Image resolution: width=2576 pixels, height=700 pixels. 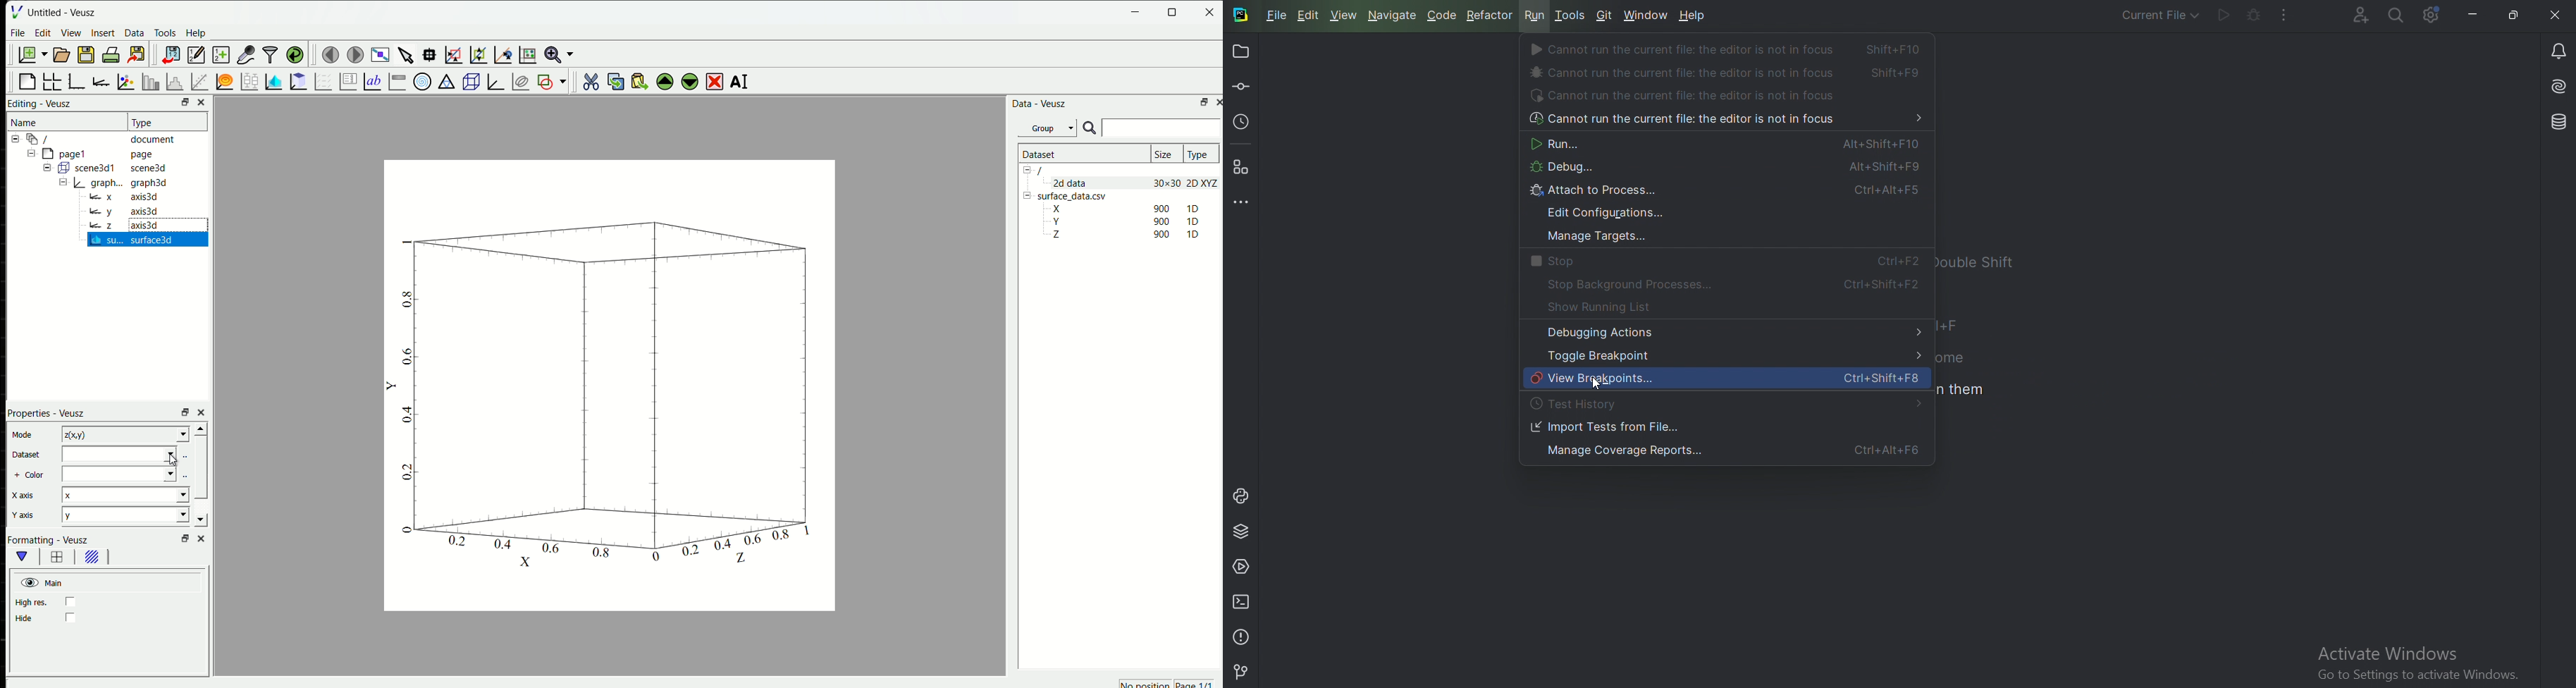 What do you see at coordinates (1073, 197) in the screenshot?
I see `surface_data.csv` at bounding box center [1073, 197].